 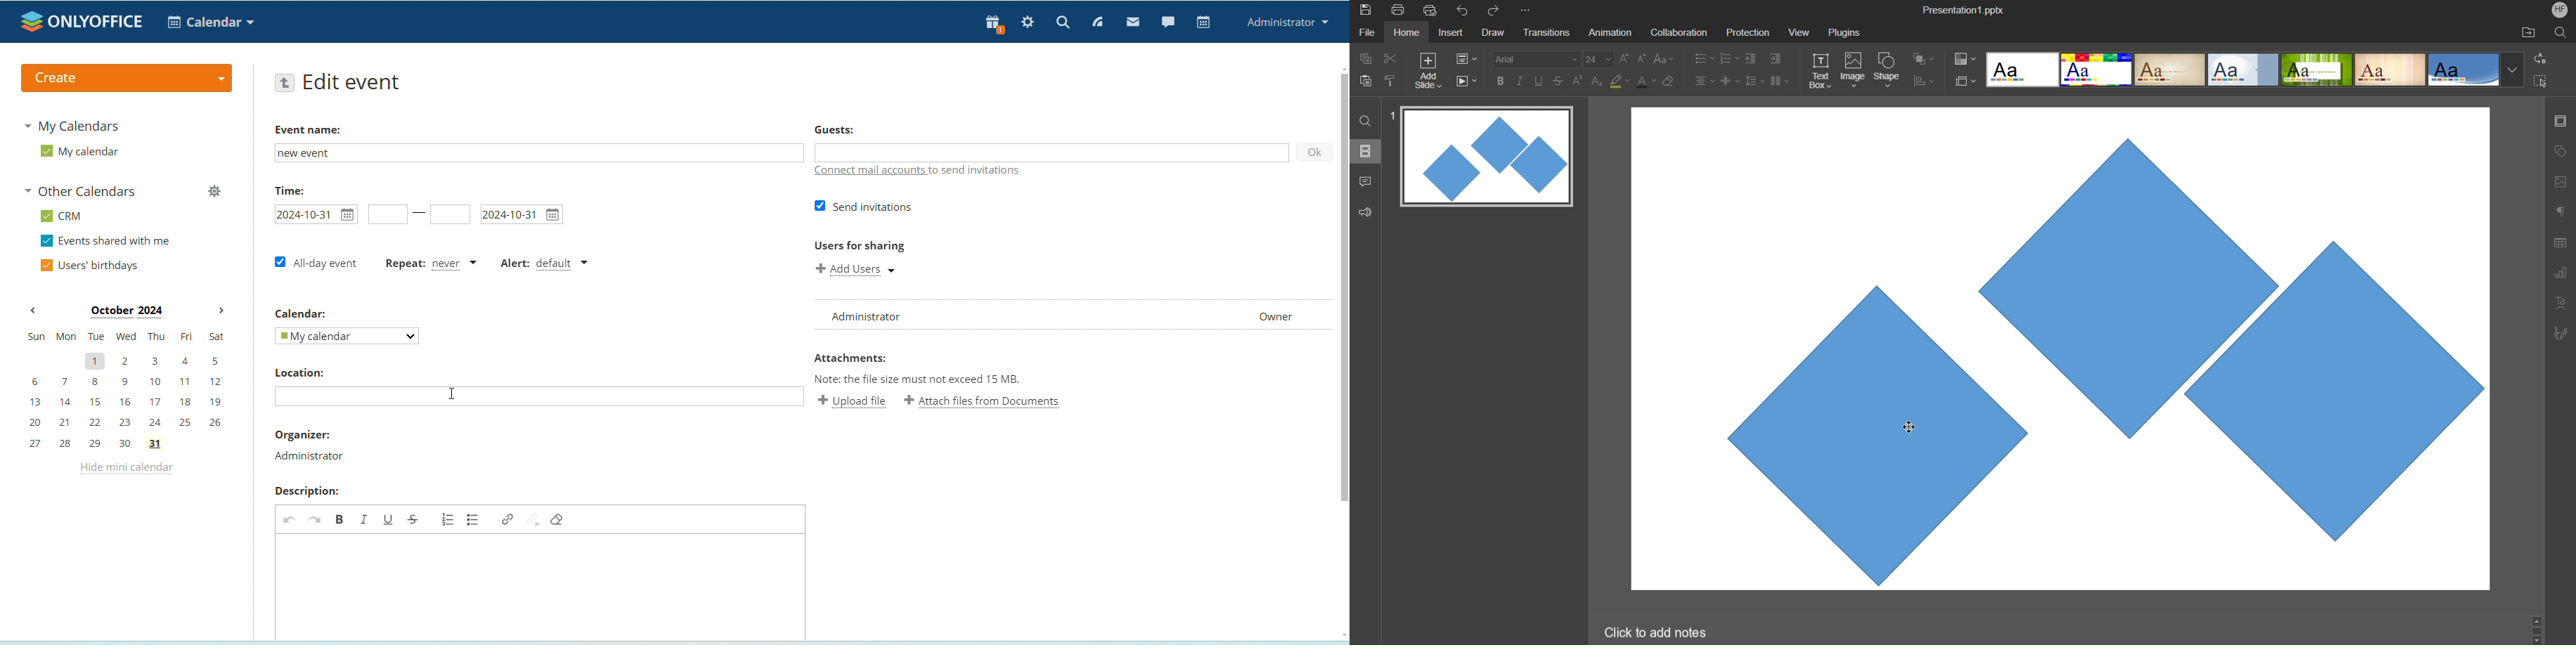 I want to click on link, so click(x=506, y=519).